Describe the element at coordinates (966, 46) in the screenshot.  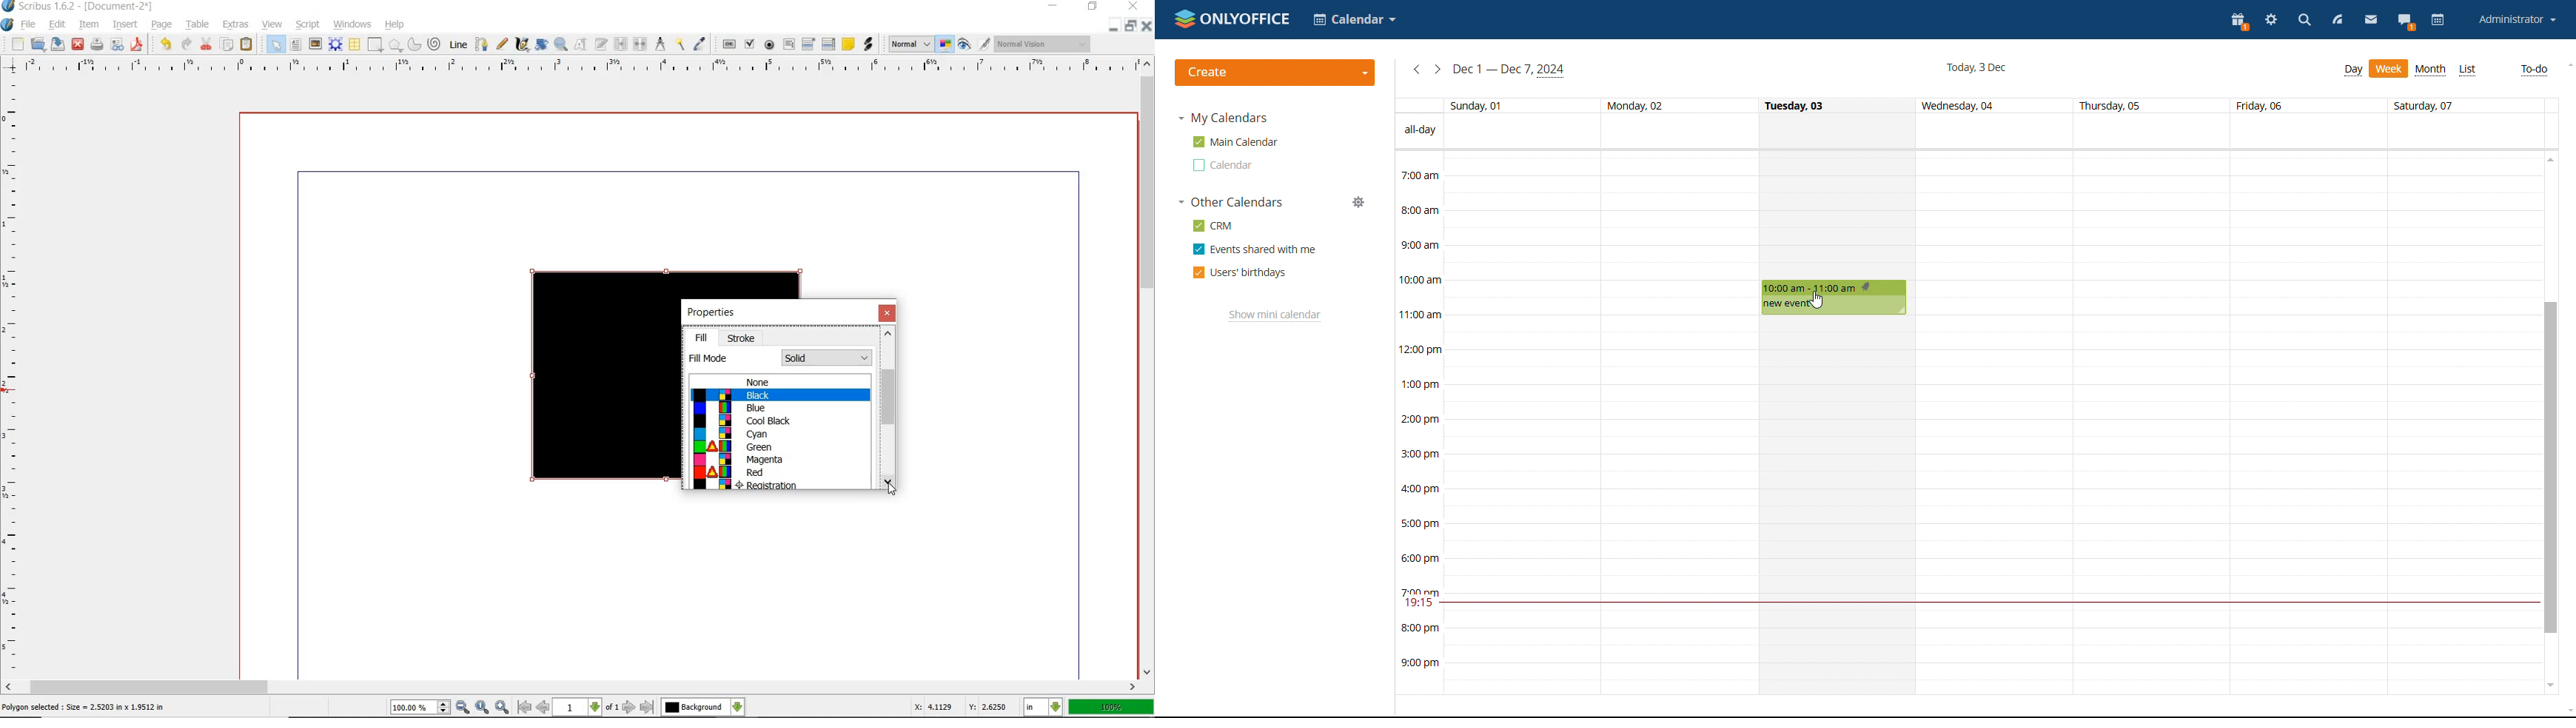
I see `preview mode` at that location.